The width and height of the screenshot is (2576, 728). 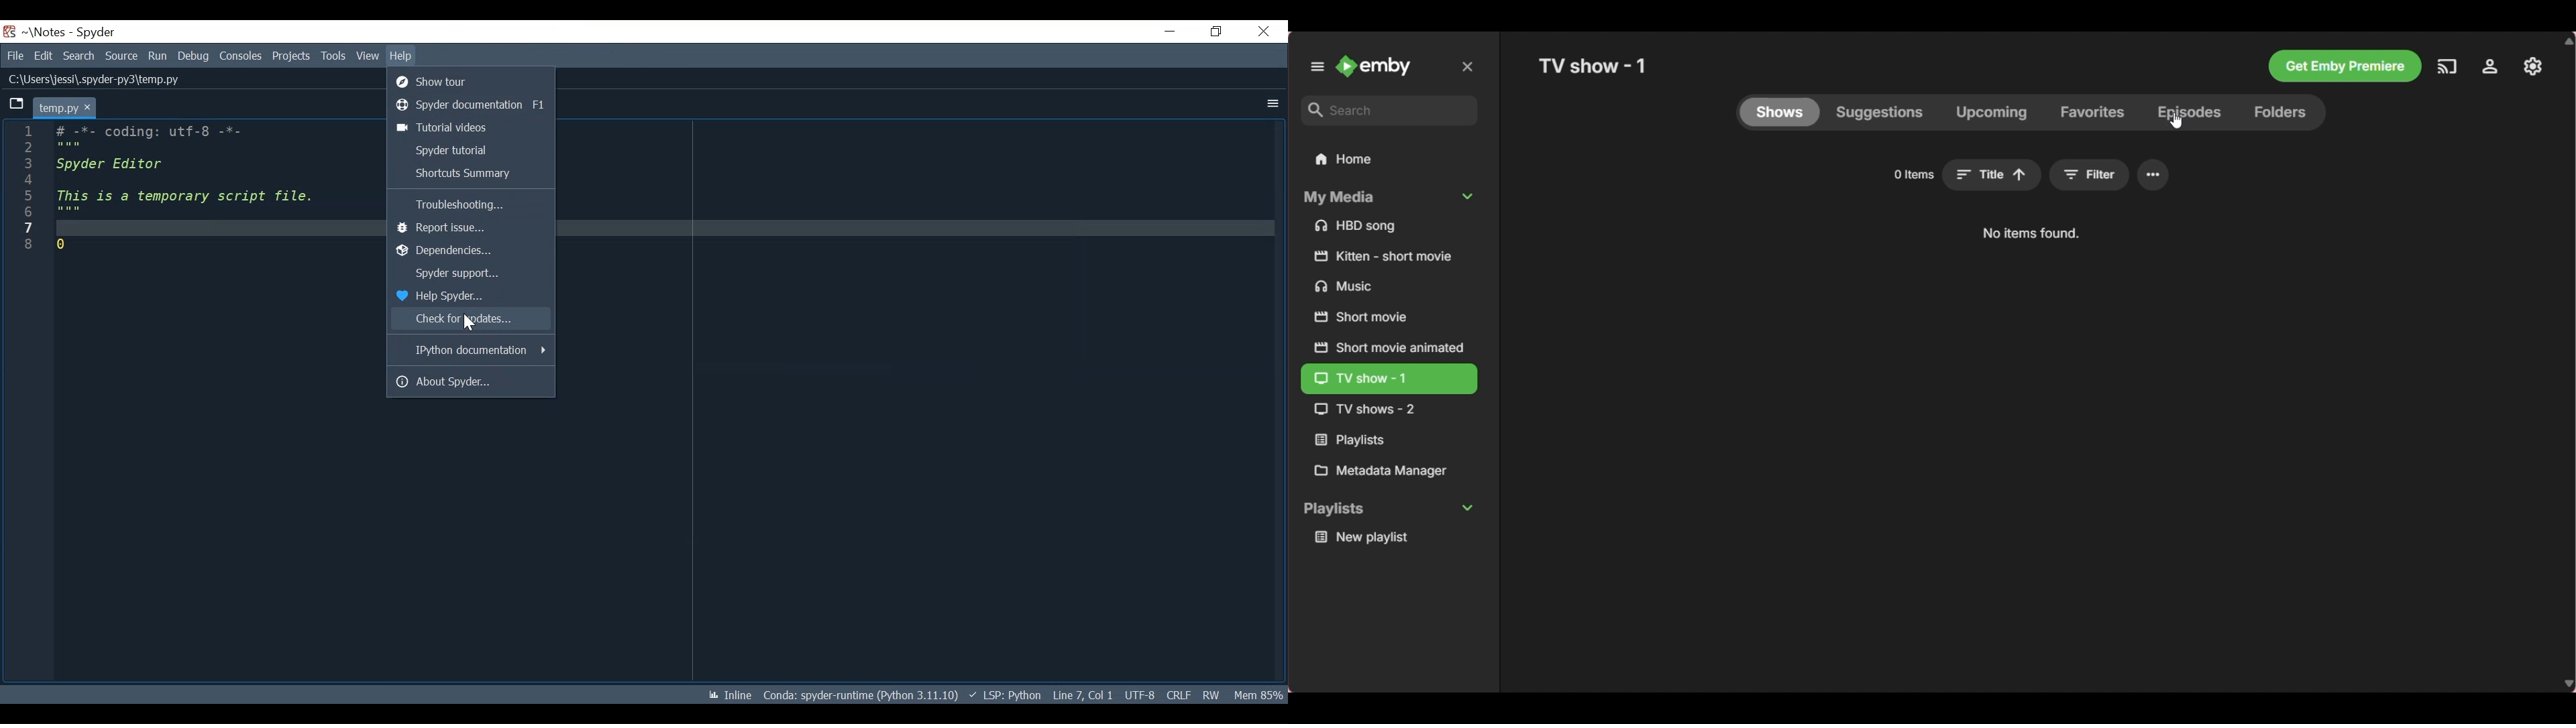 What do you see at coordinates (2282, 113) in the screenshot?
I see `Folders` at bounding box center [2282, 113].